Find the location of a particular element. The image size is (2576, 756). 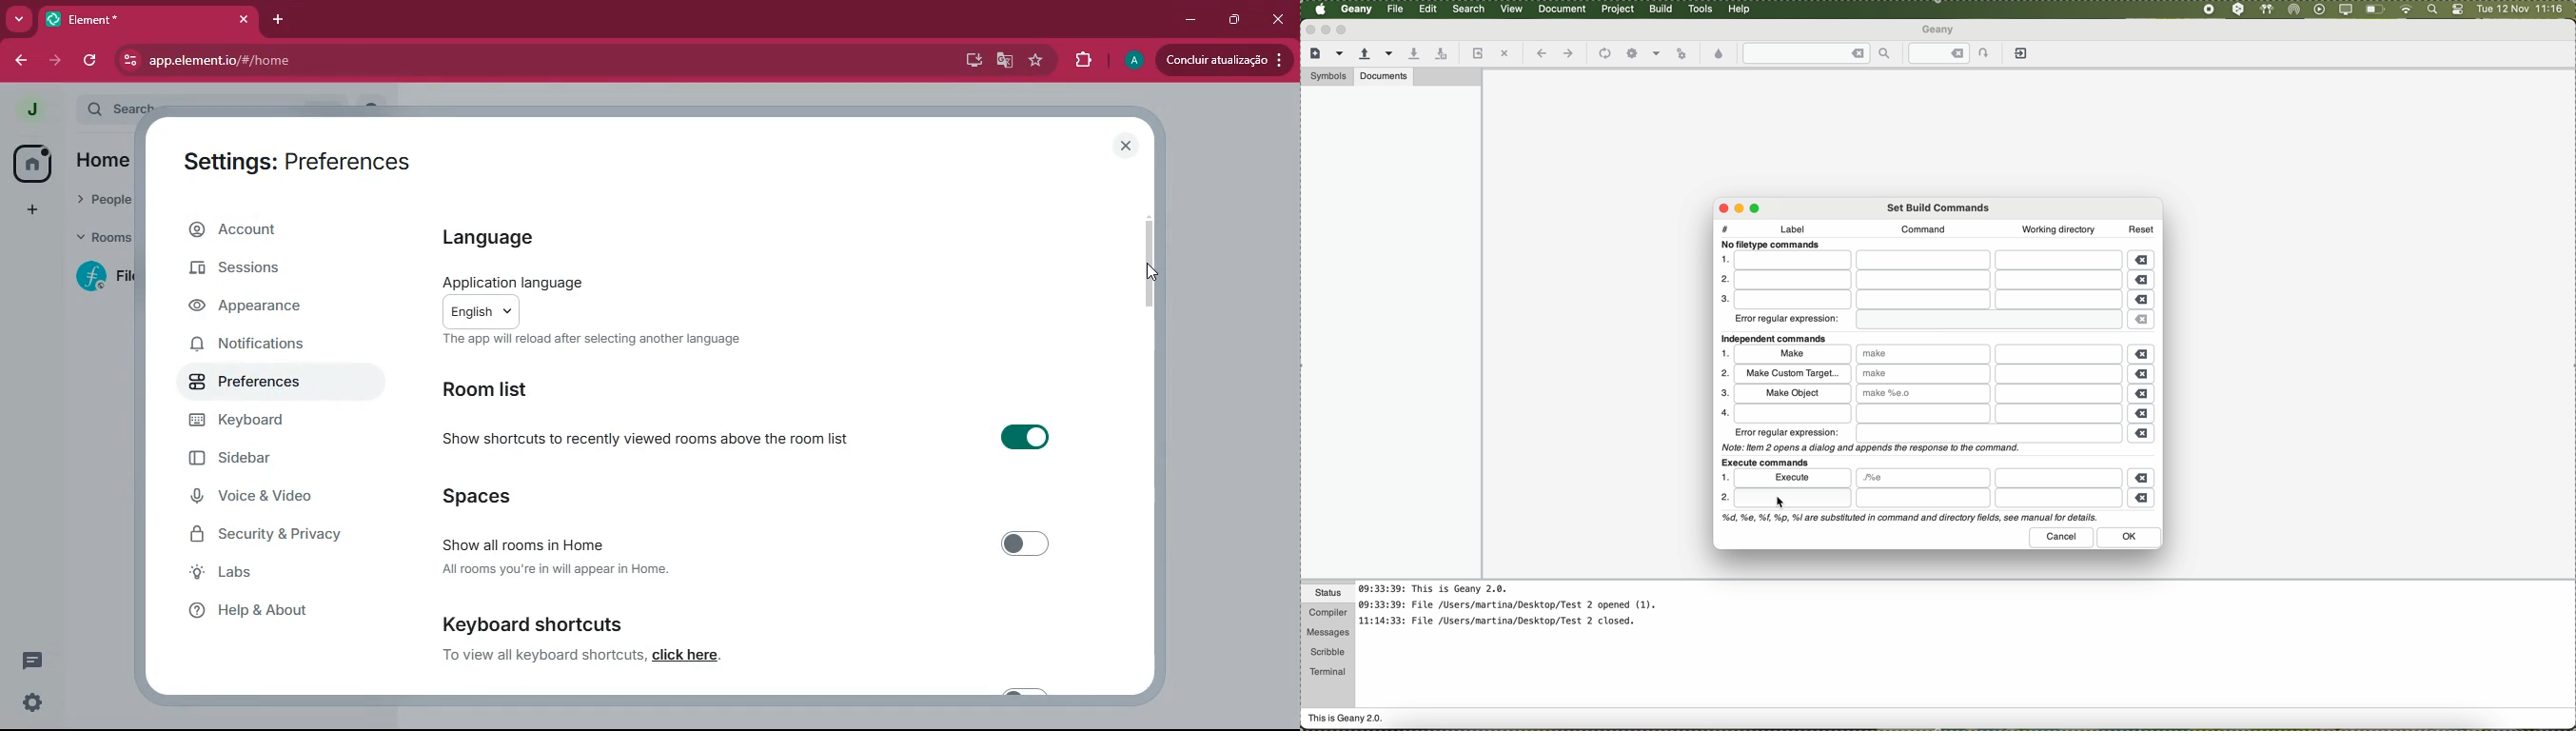

url is located at coordinates (336, 61).